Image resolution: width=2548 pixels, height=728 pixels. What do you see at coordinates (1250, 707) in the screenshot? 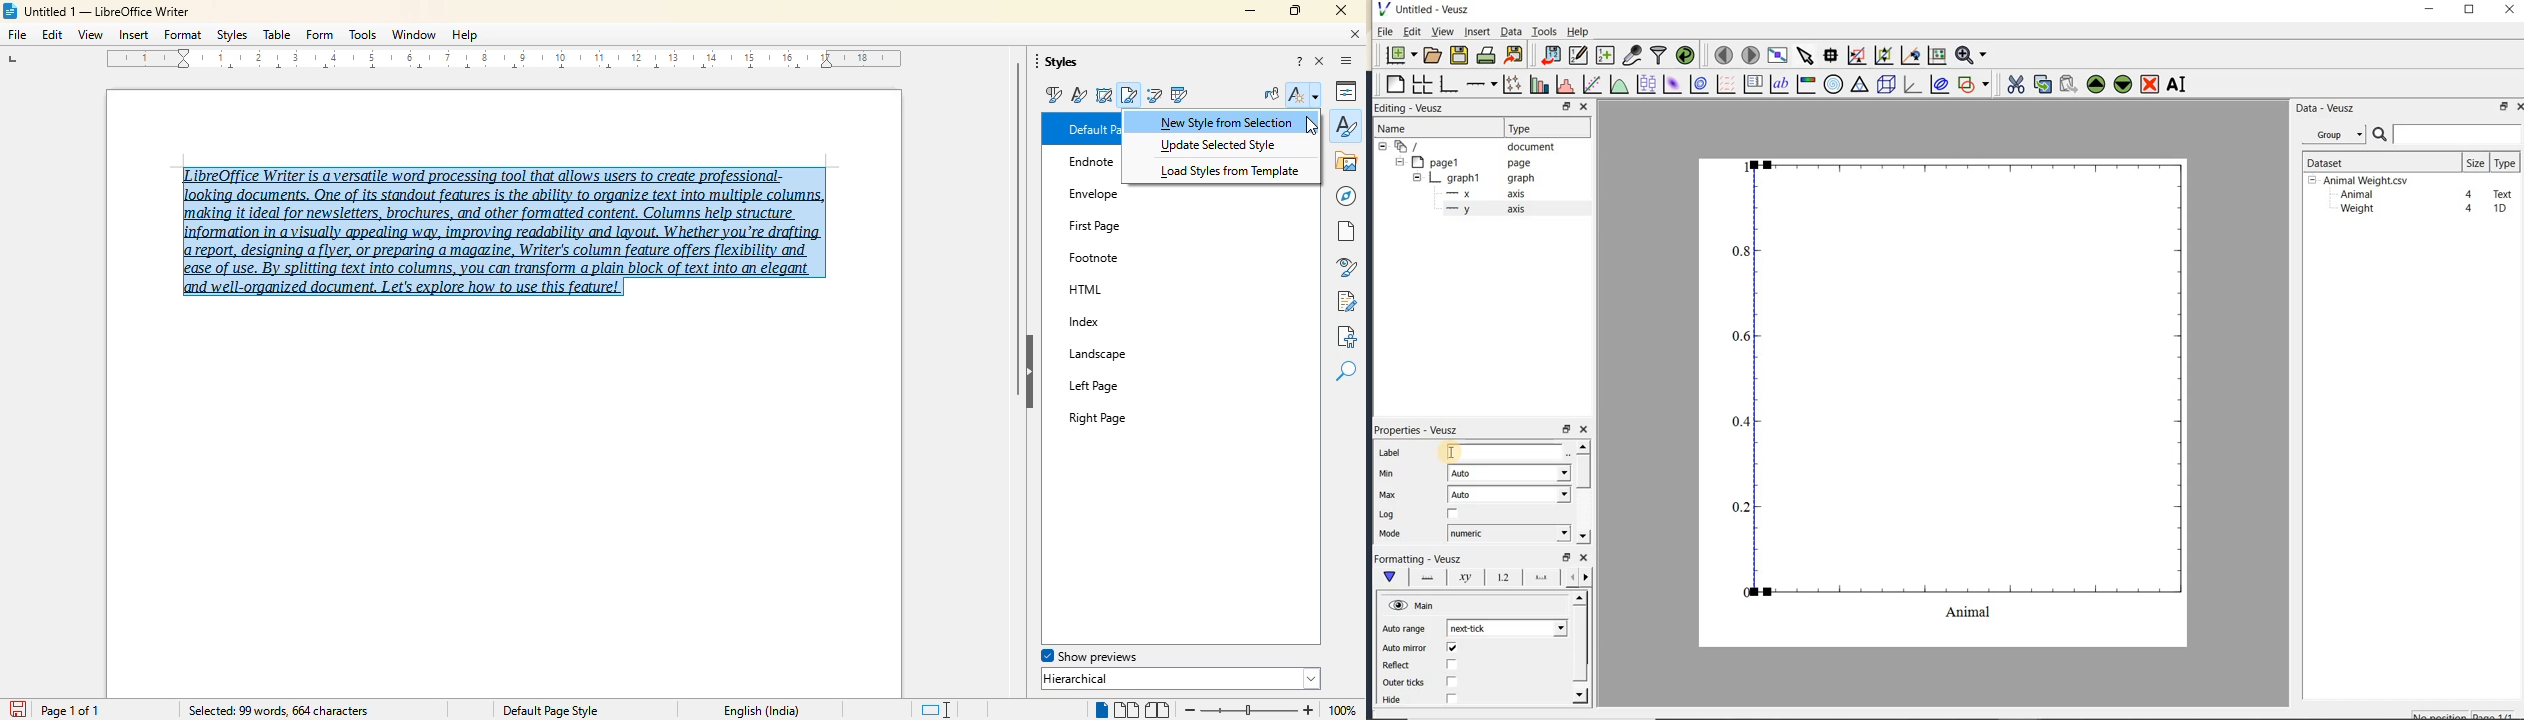
I see `Change zoom level` at bounding box center [1250, 707].